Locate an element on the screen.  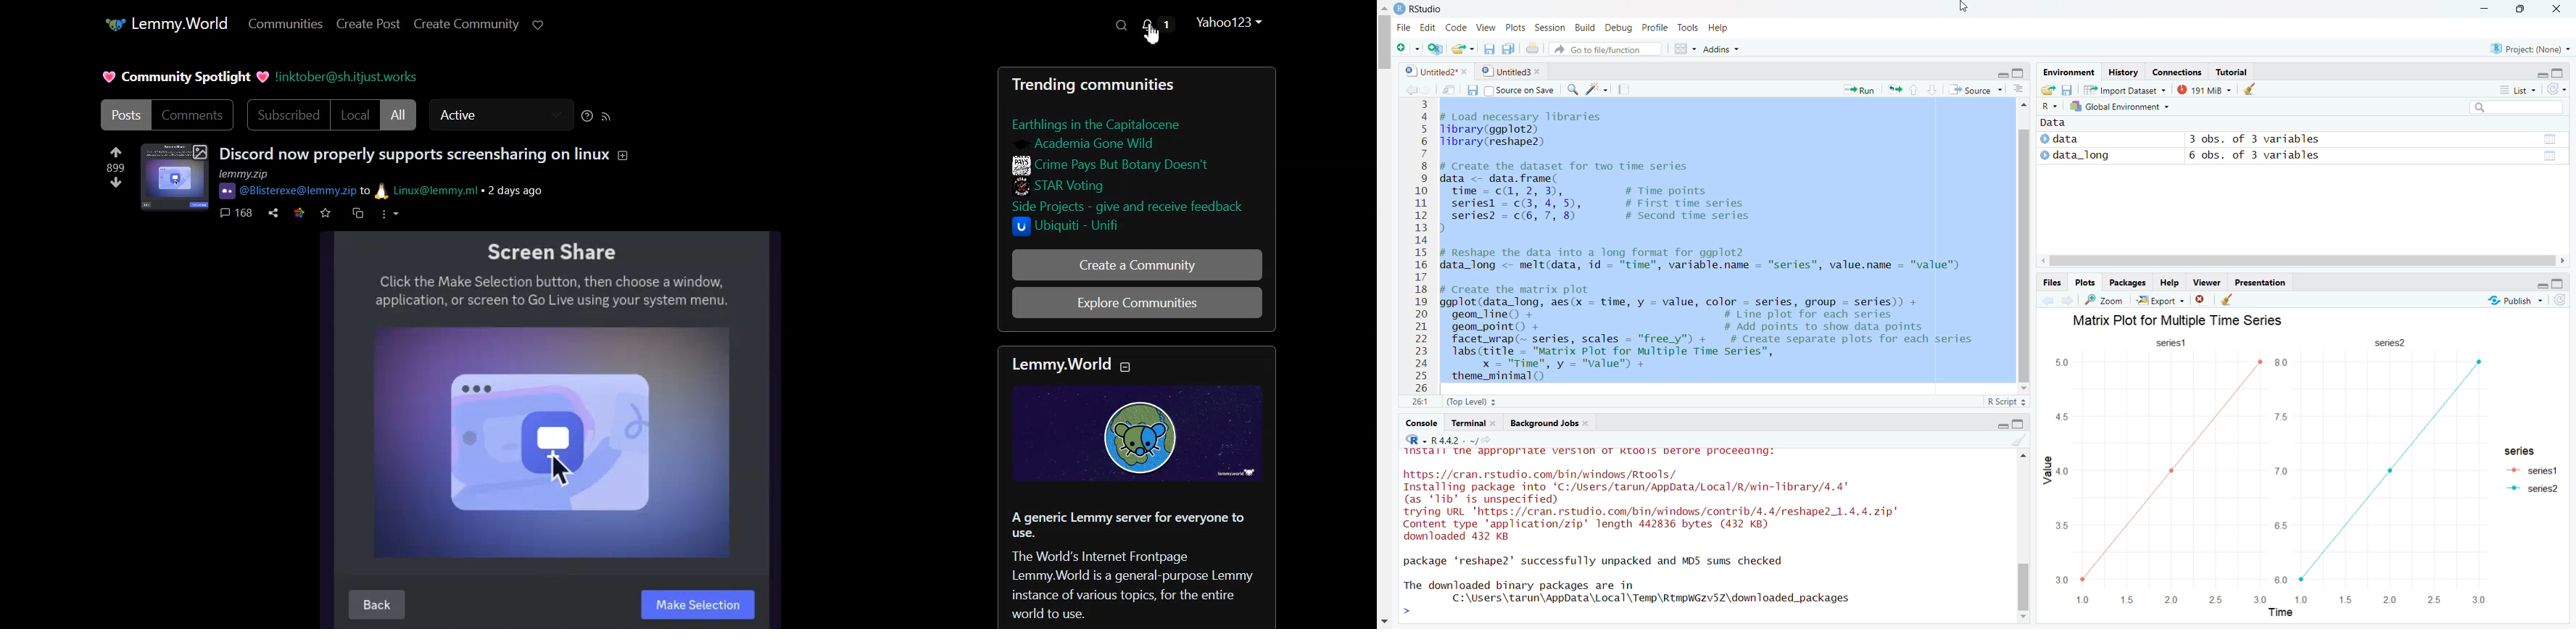
@Blisterexe@lemmy.zip to Linux@lemmy.ml  is located at coordinates (361, 191).